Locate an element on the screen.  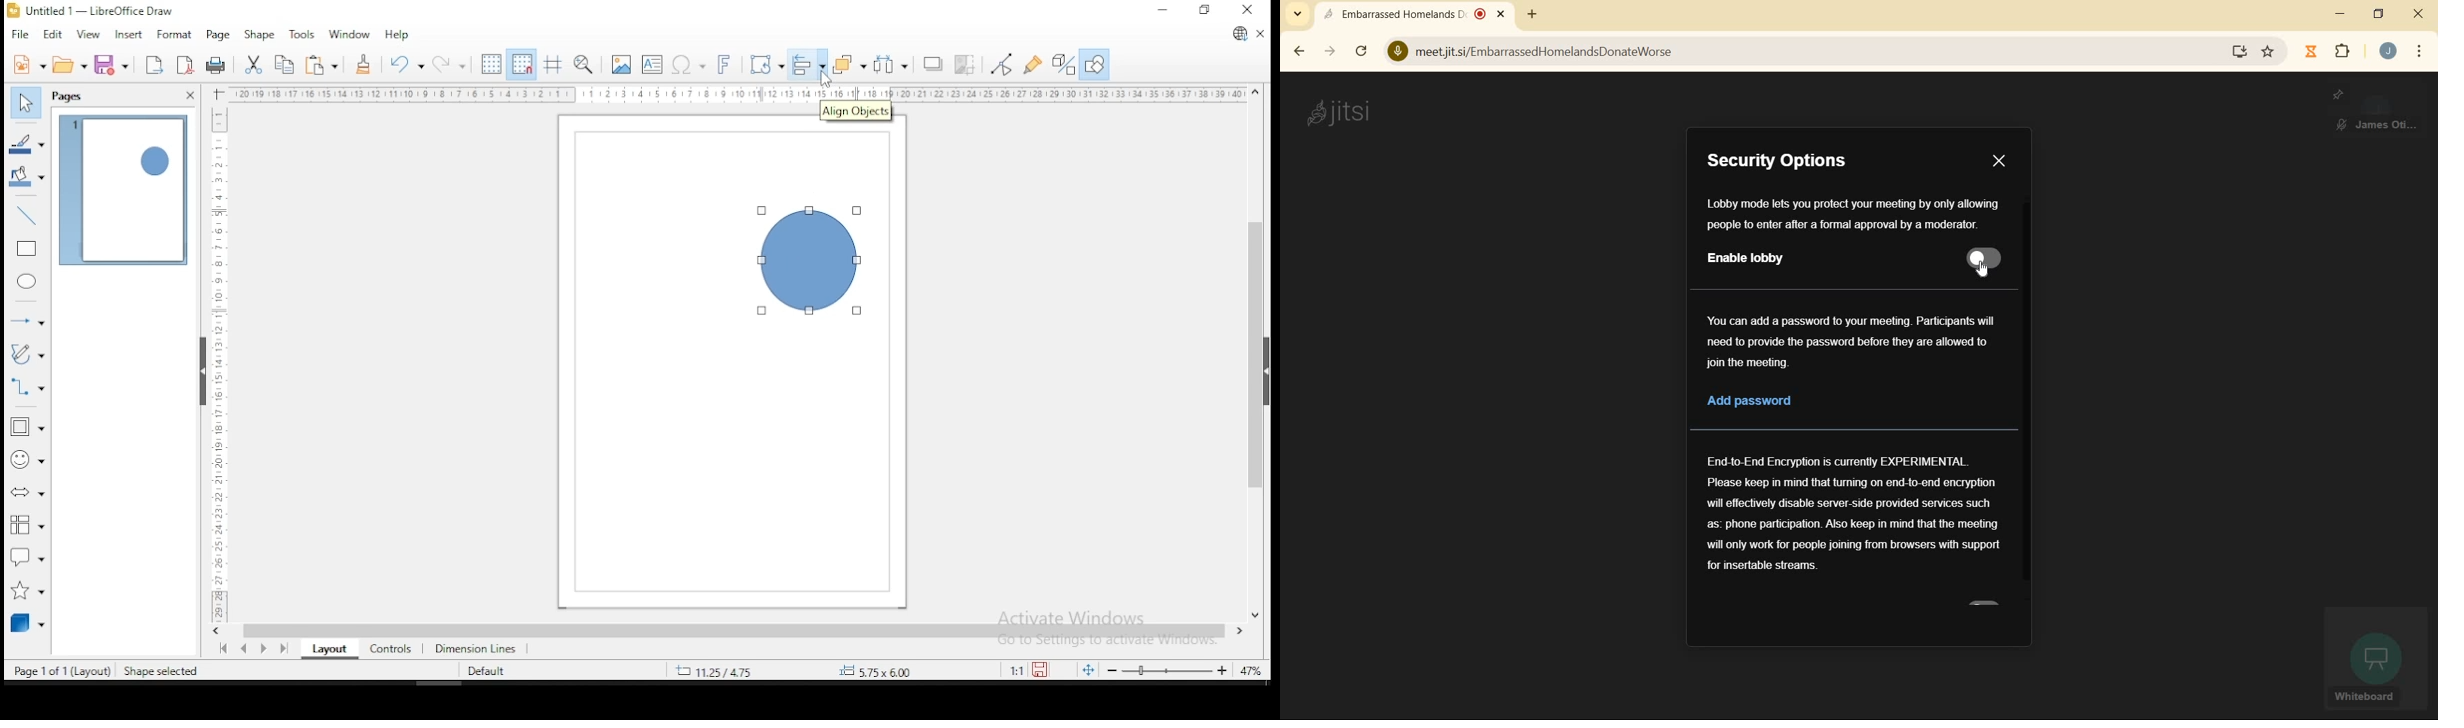
system name is located at coordinates (1339, 114).